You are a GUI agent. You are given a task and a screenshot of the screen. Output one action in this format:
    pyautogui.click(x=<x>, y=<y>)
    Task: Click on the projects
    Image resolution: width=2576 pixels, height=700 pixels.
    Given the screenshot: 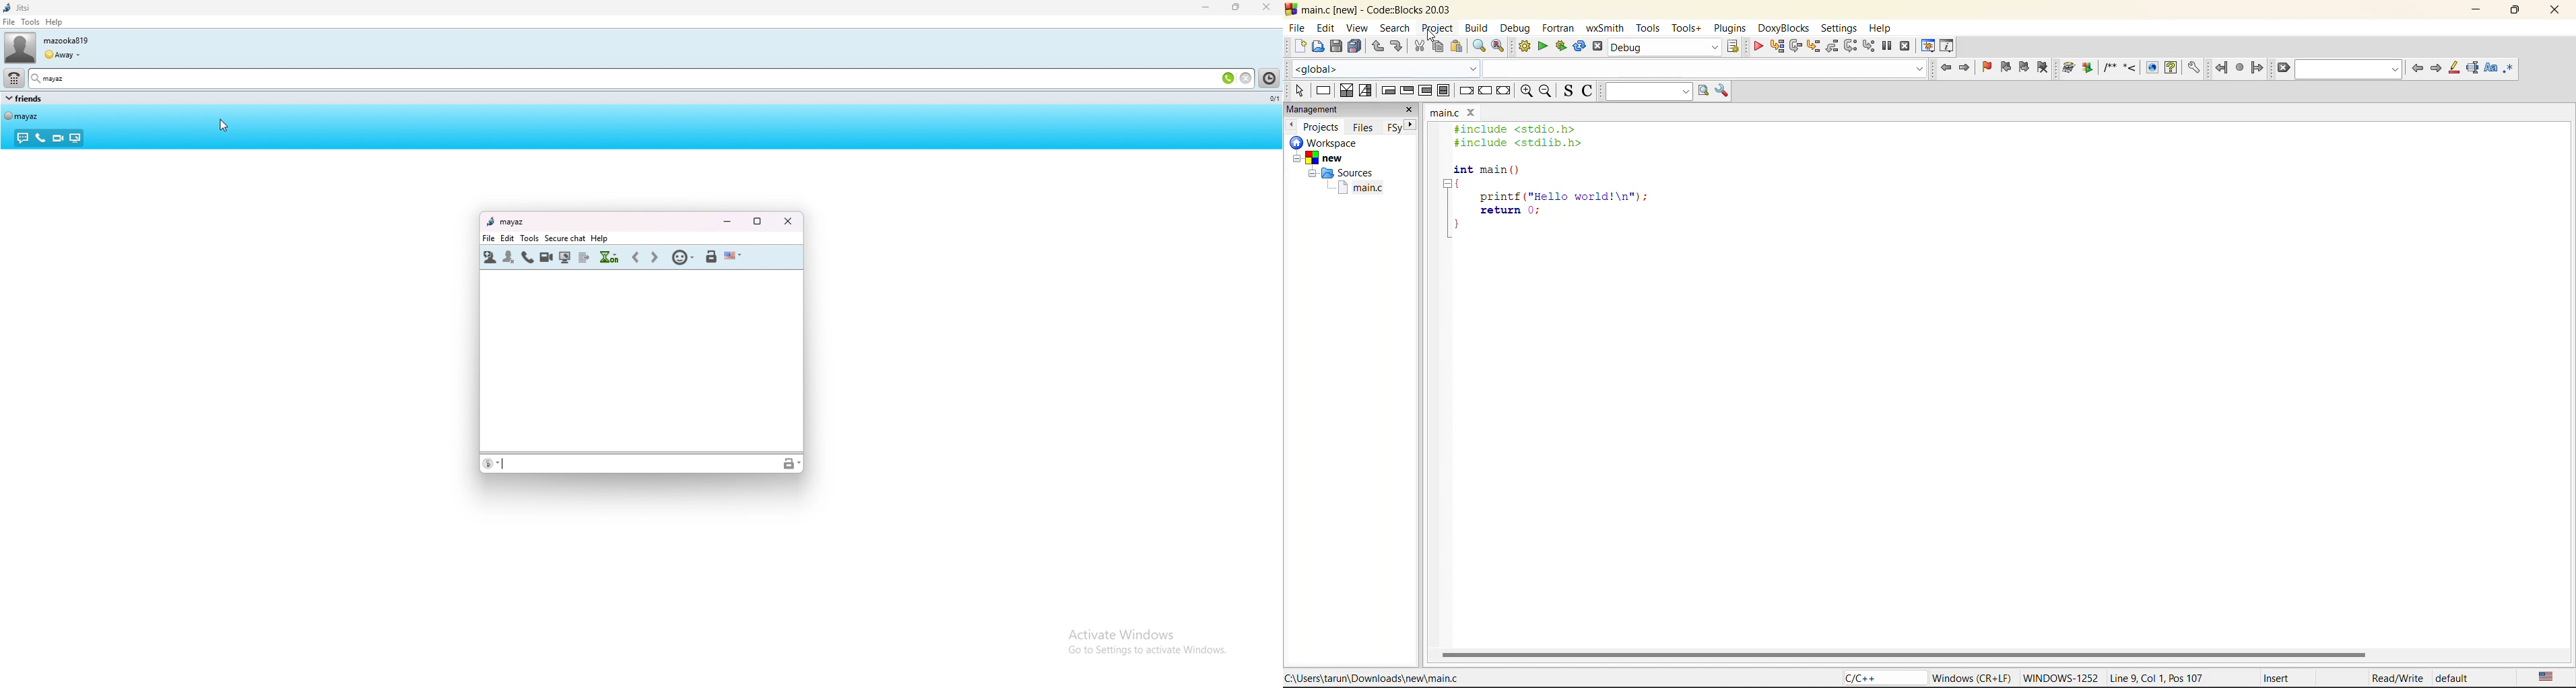 What is the action you would take?
    pyautogui.click(x=1323, y=127)
    